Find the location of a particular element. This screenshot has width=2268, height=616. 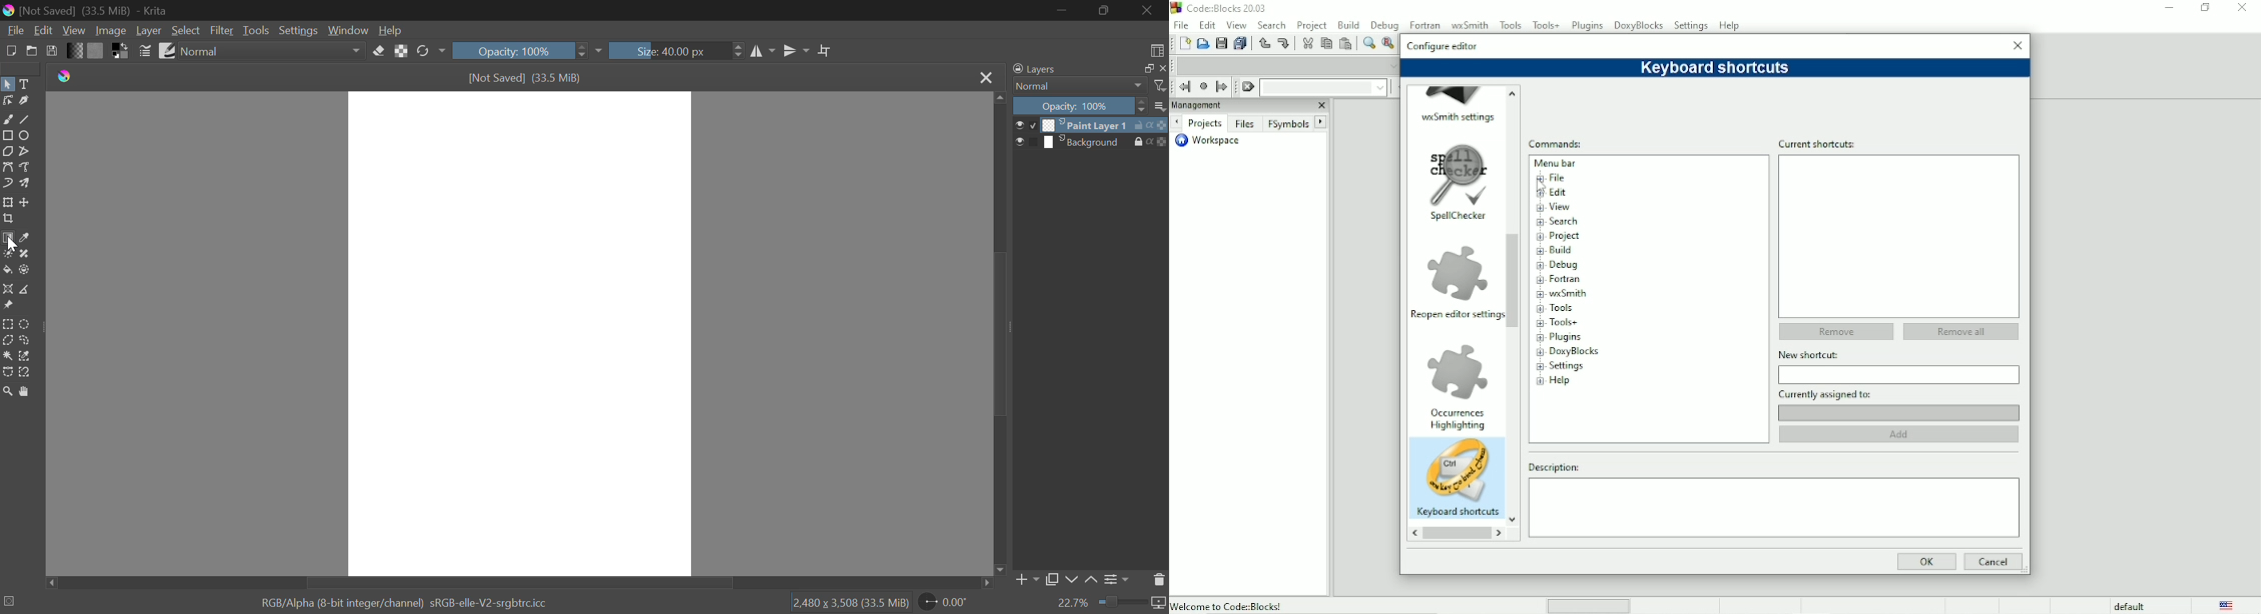

Calligraphic Line is located at coordinates (23, 101).